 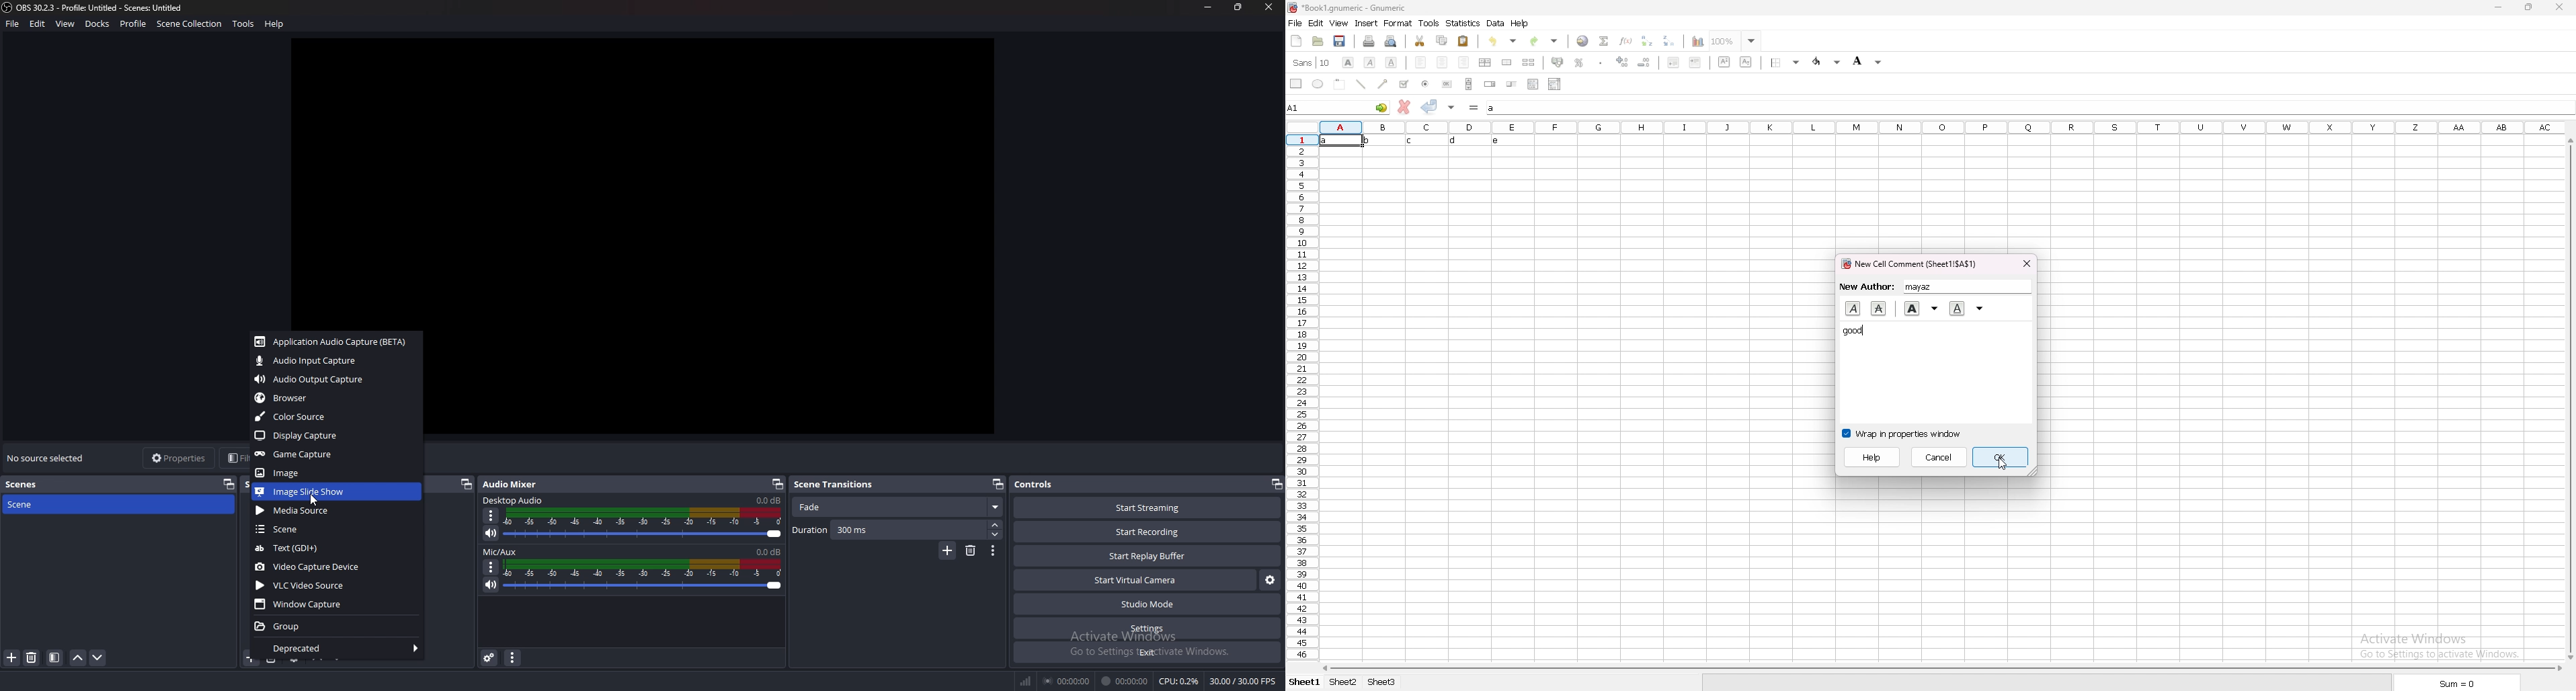 I want to click on start recording, so click(x=1150, y=531).